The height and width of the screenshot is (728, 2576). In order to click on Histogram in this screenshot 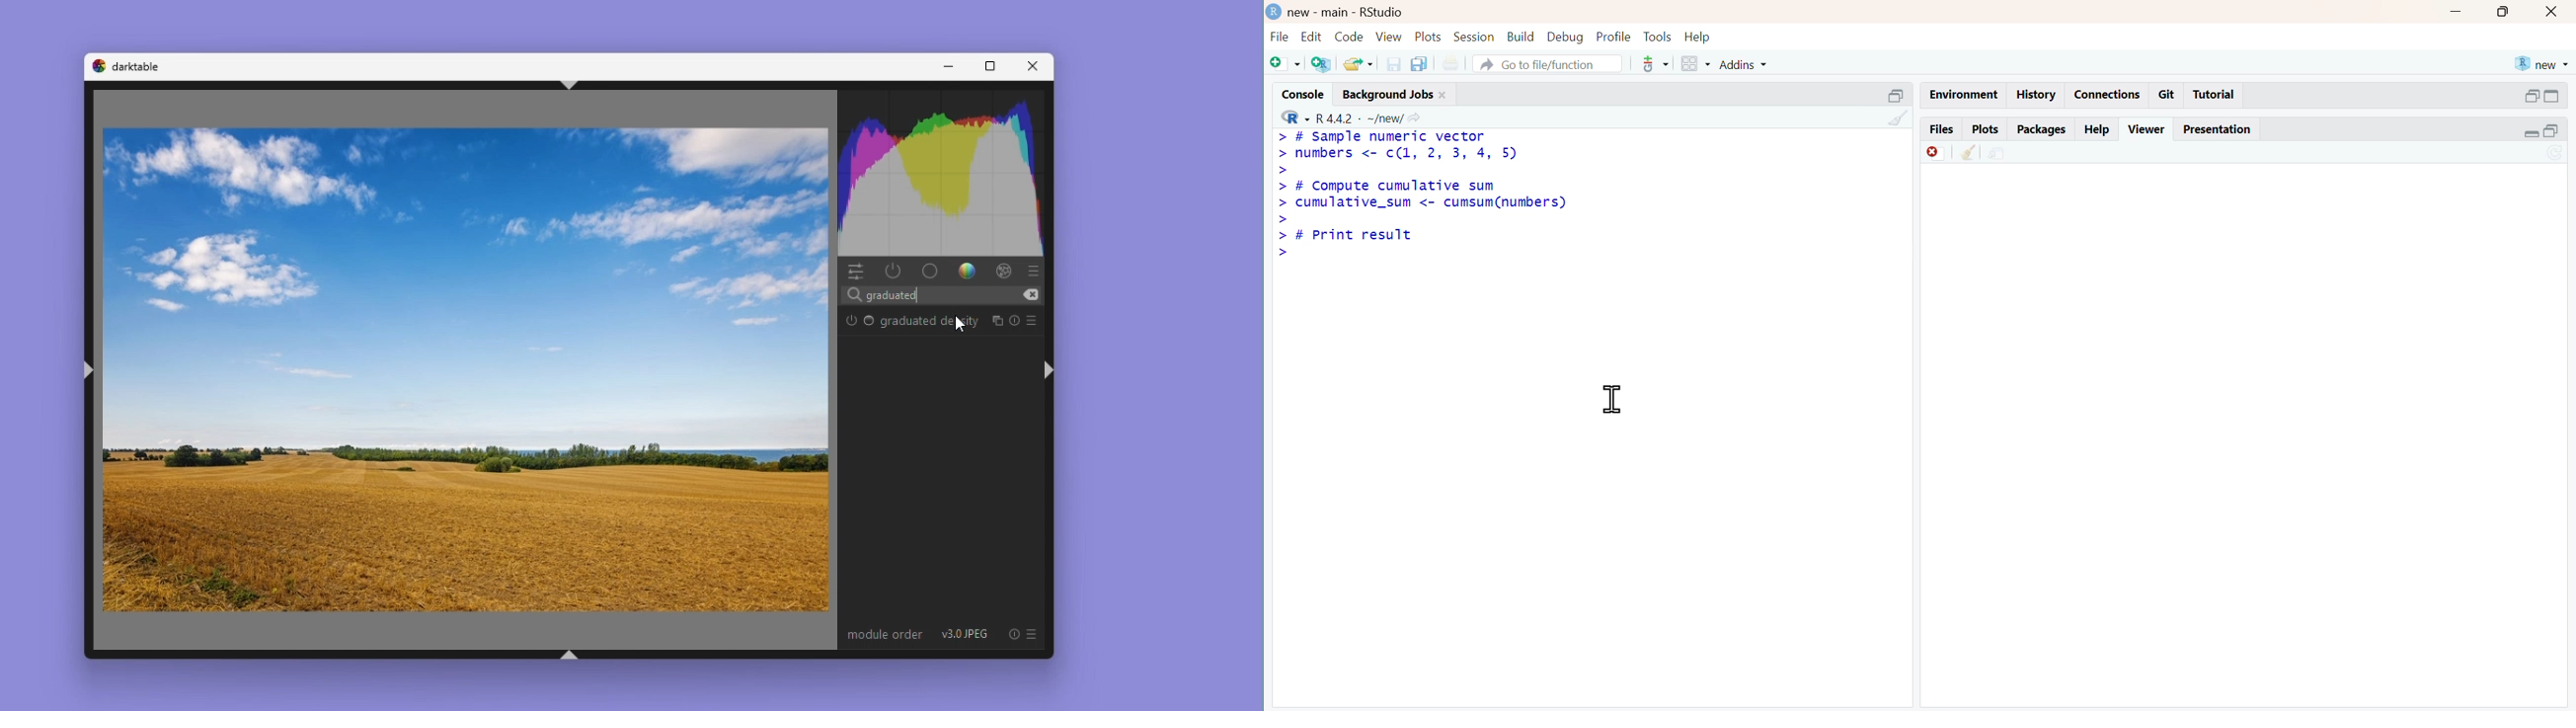, I will do `click(944, 170)`.